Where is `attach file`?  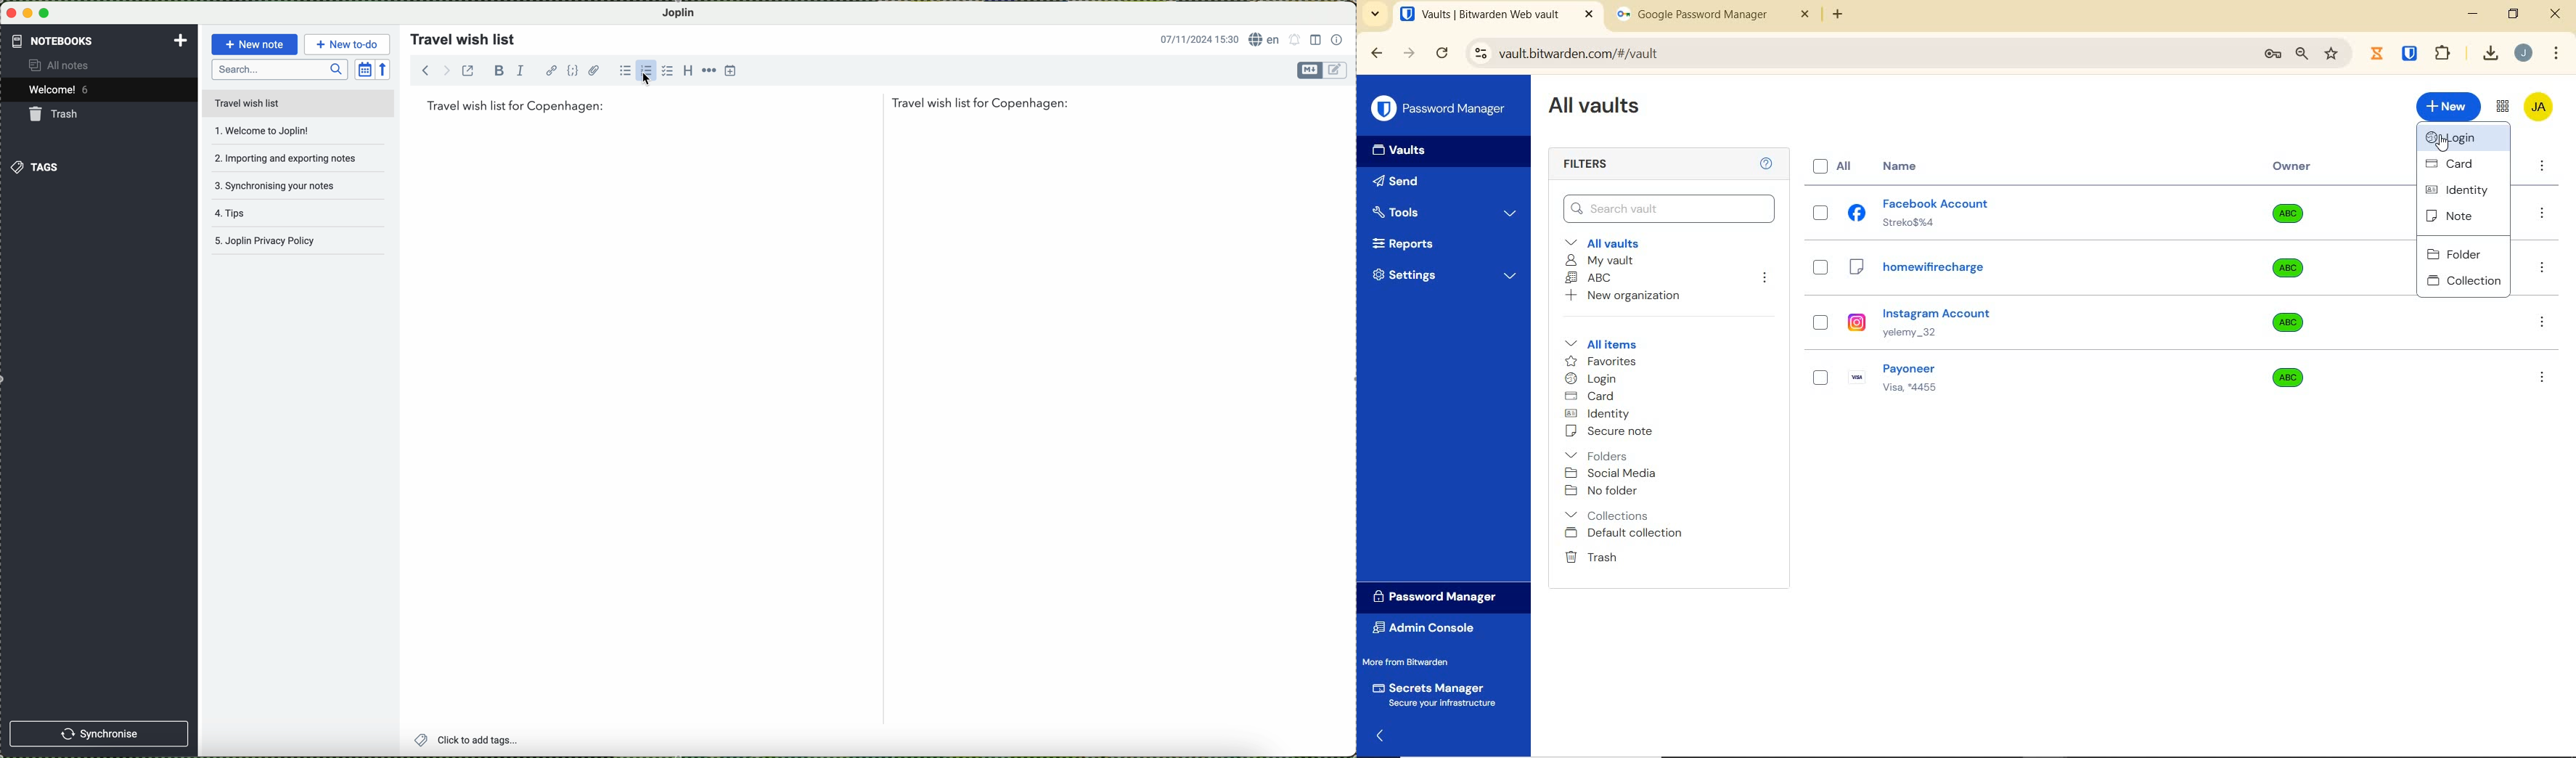
attach file is located at coordinates (594, 70).